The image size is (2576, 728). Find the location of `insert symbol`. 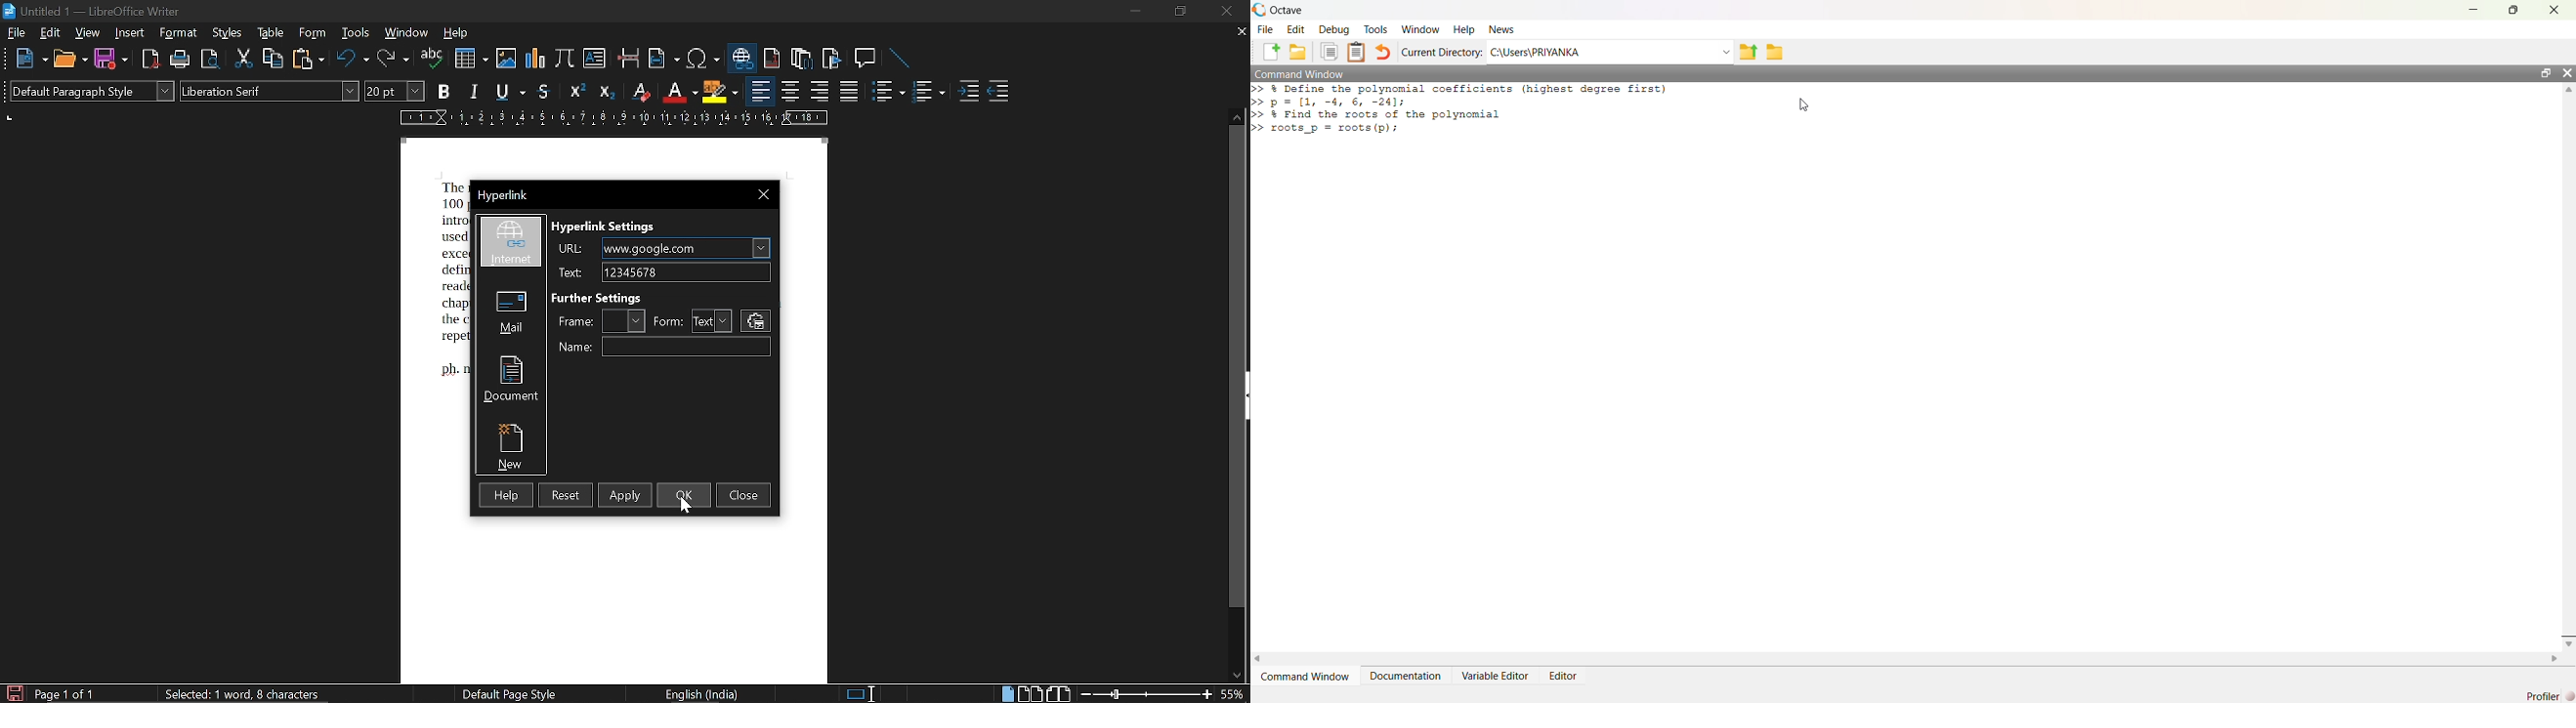

insert symbol is located at coordinates (701, 59).